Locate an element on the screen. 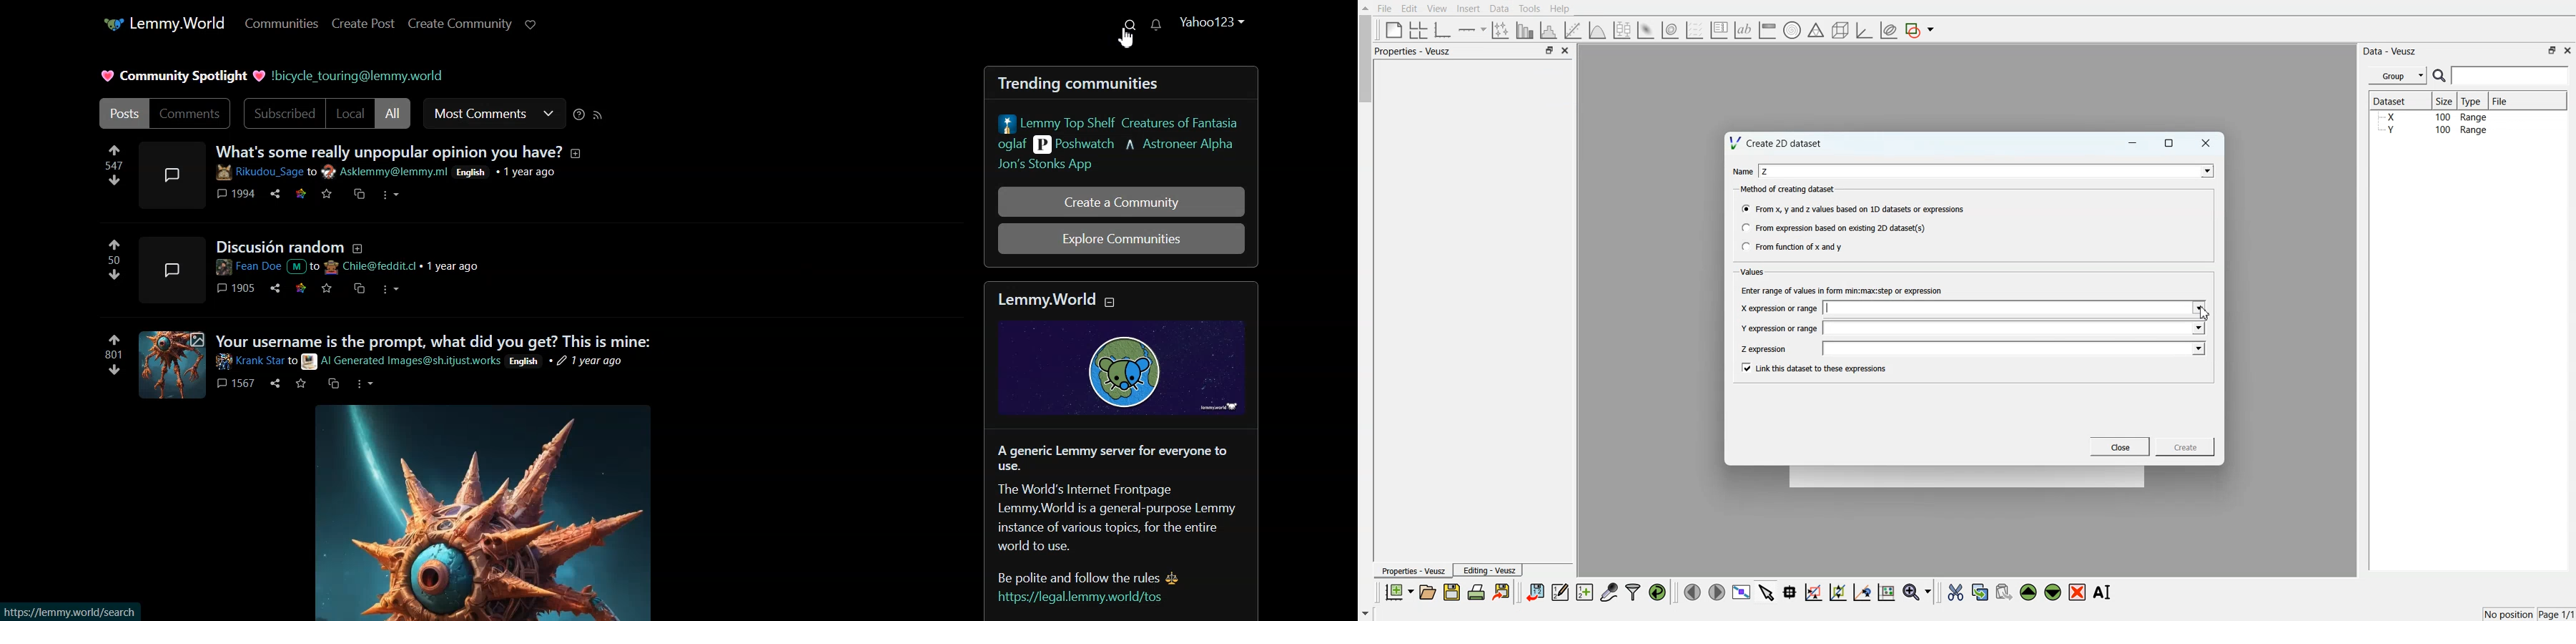 This screenshot has width=2576, height=644. Home Page is located at coordinates (164, 24).